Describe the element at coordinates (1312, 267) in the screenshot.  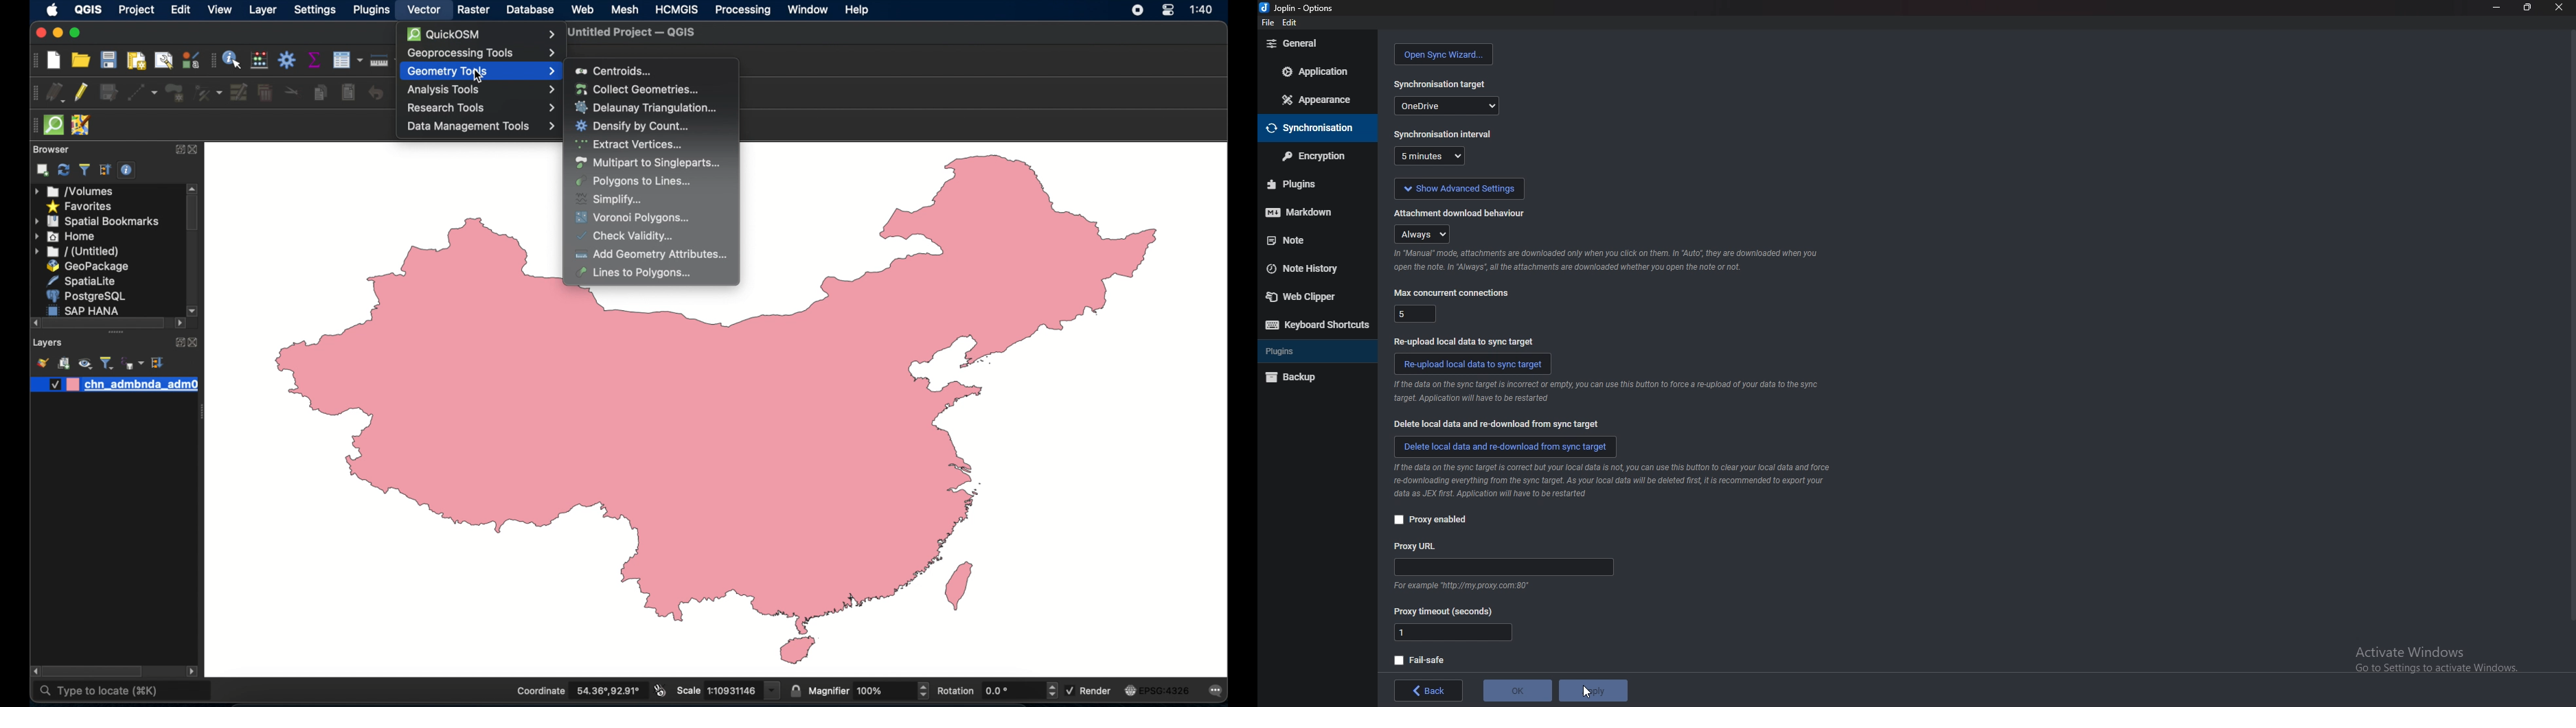
I see `note history` at that location.